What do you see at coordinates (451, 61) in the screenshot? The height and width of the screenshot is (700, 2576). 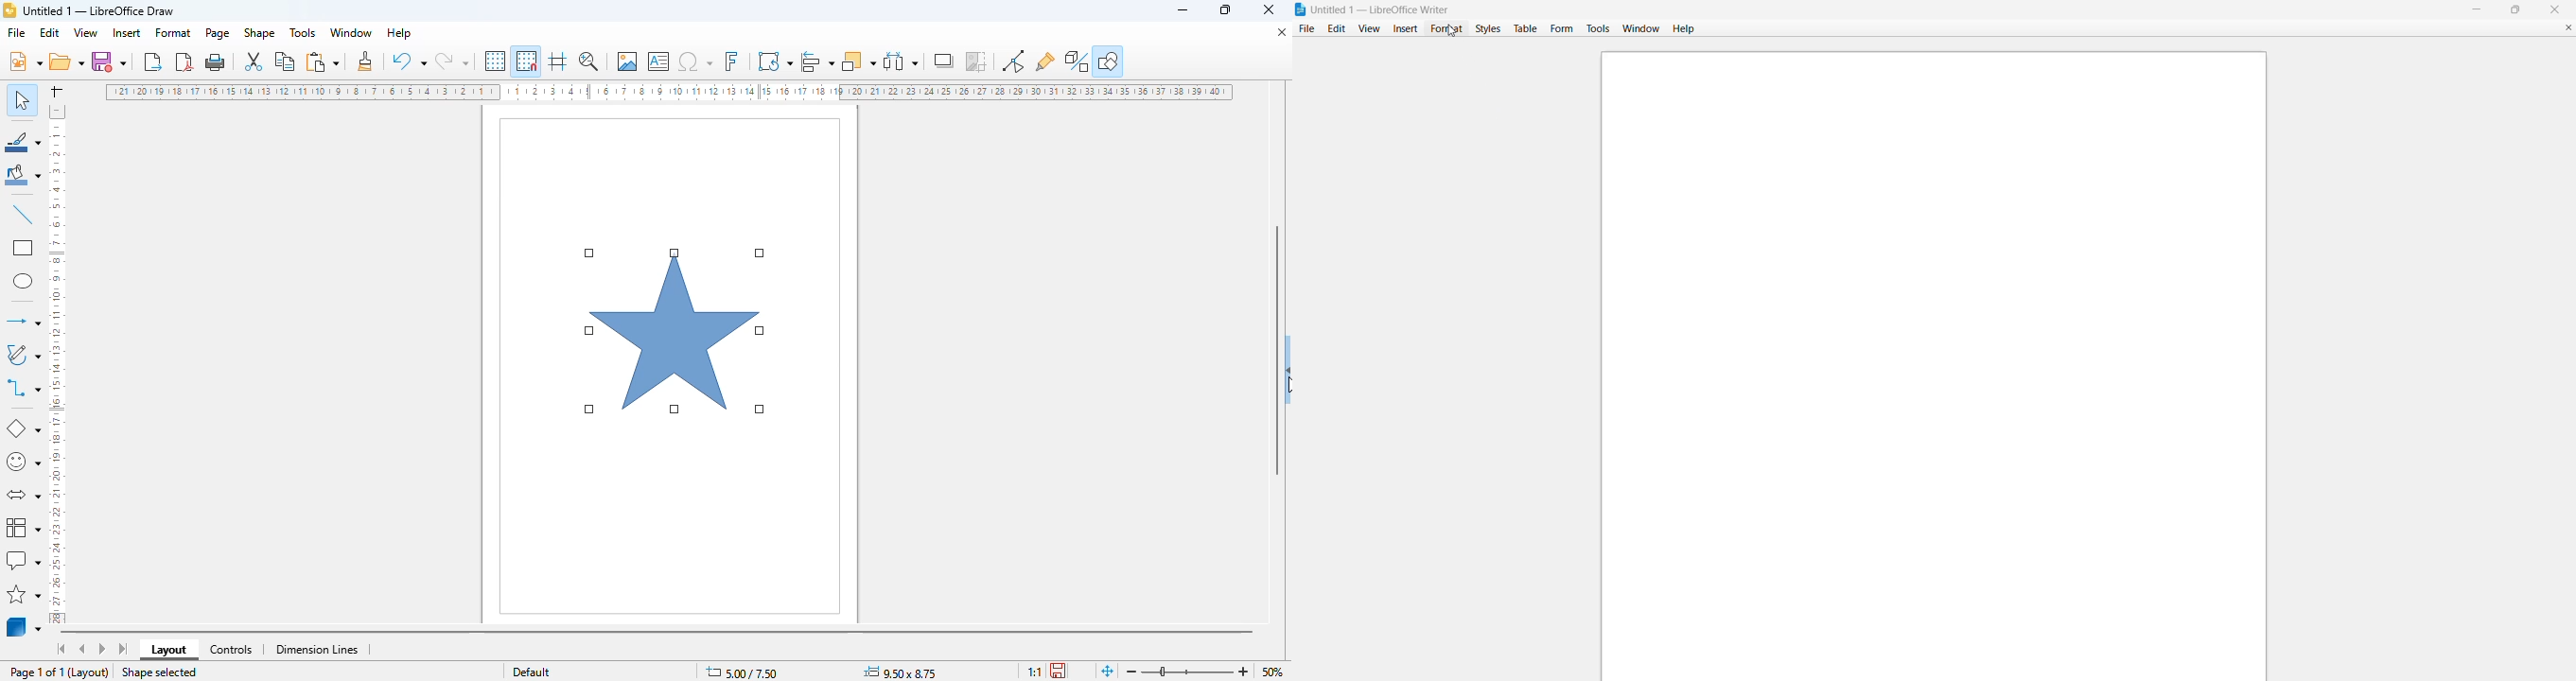 I see `redo` at bounding box center [451, 61].